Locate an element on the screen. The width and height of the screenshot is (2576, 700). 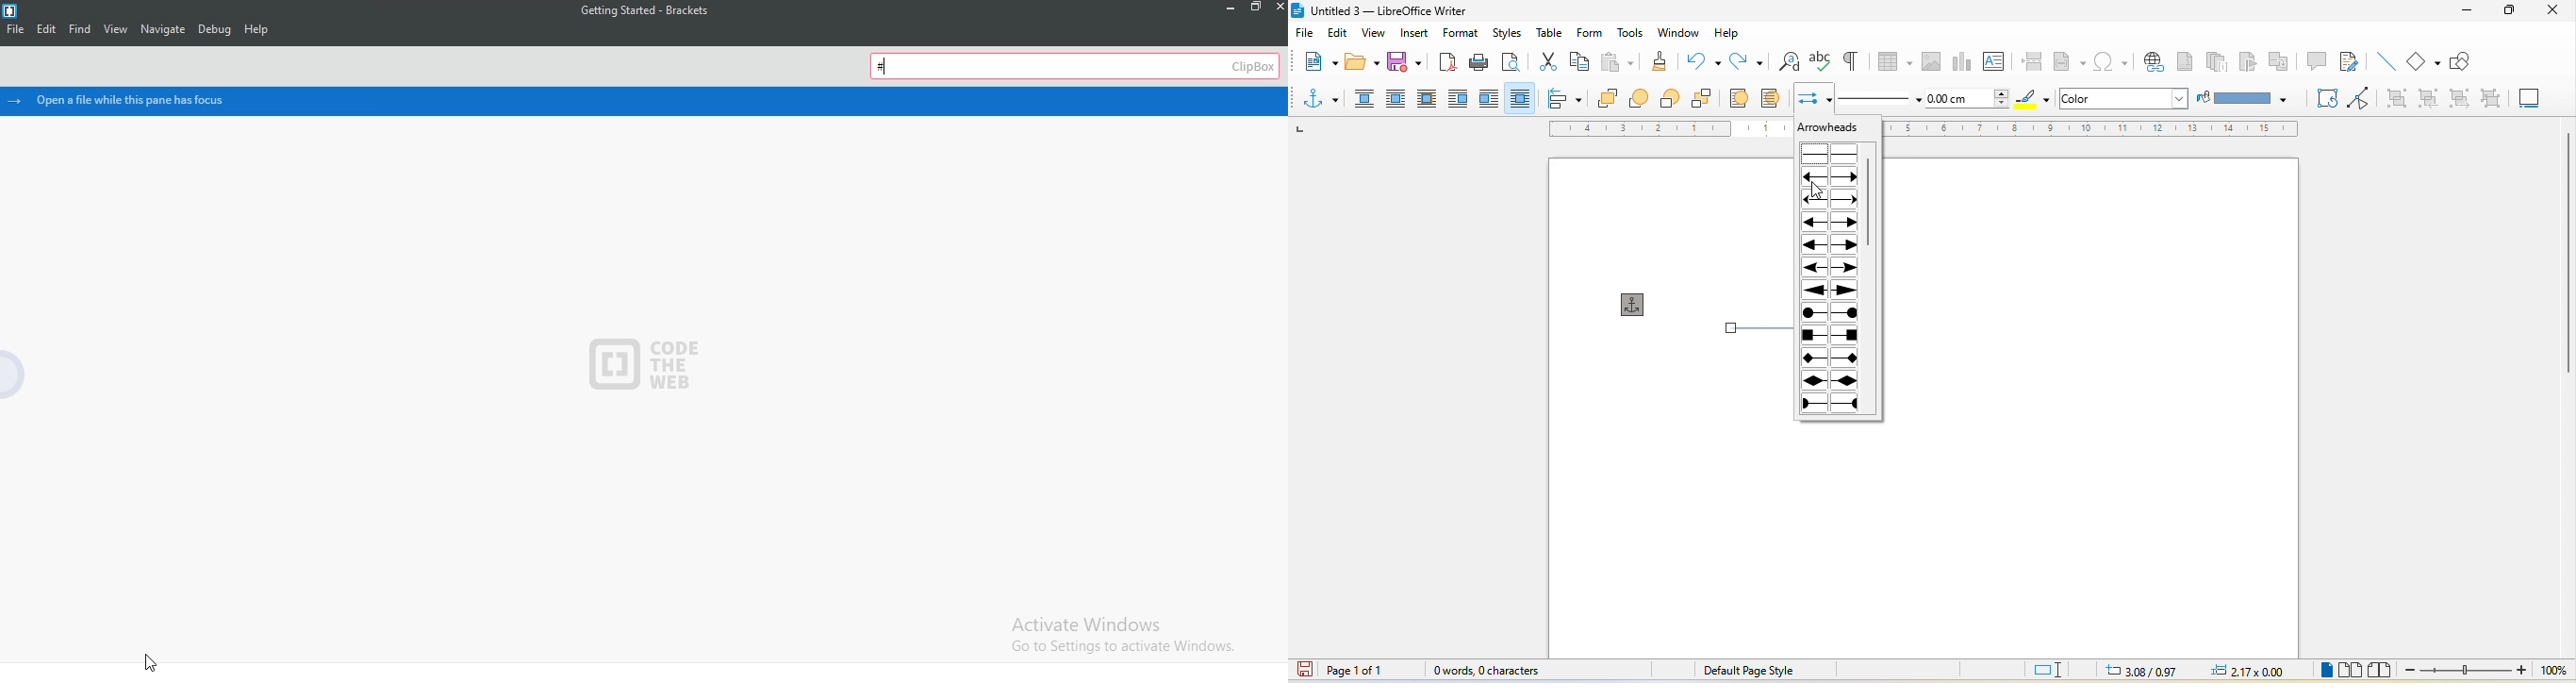
save is located at coordinates (1407, 62).